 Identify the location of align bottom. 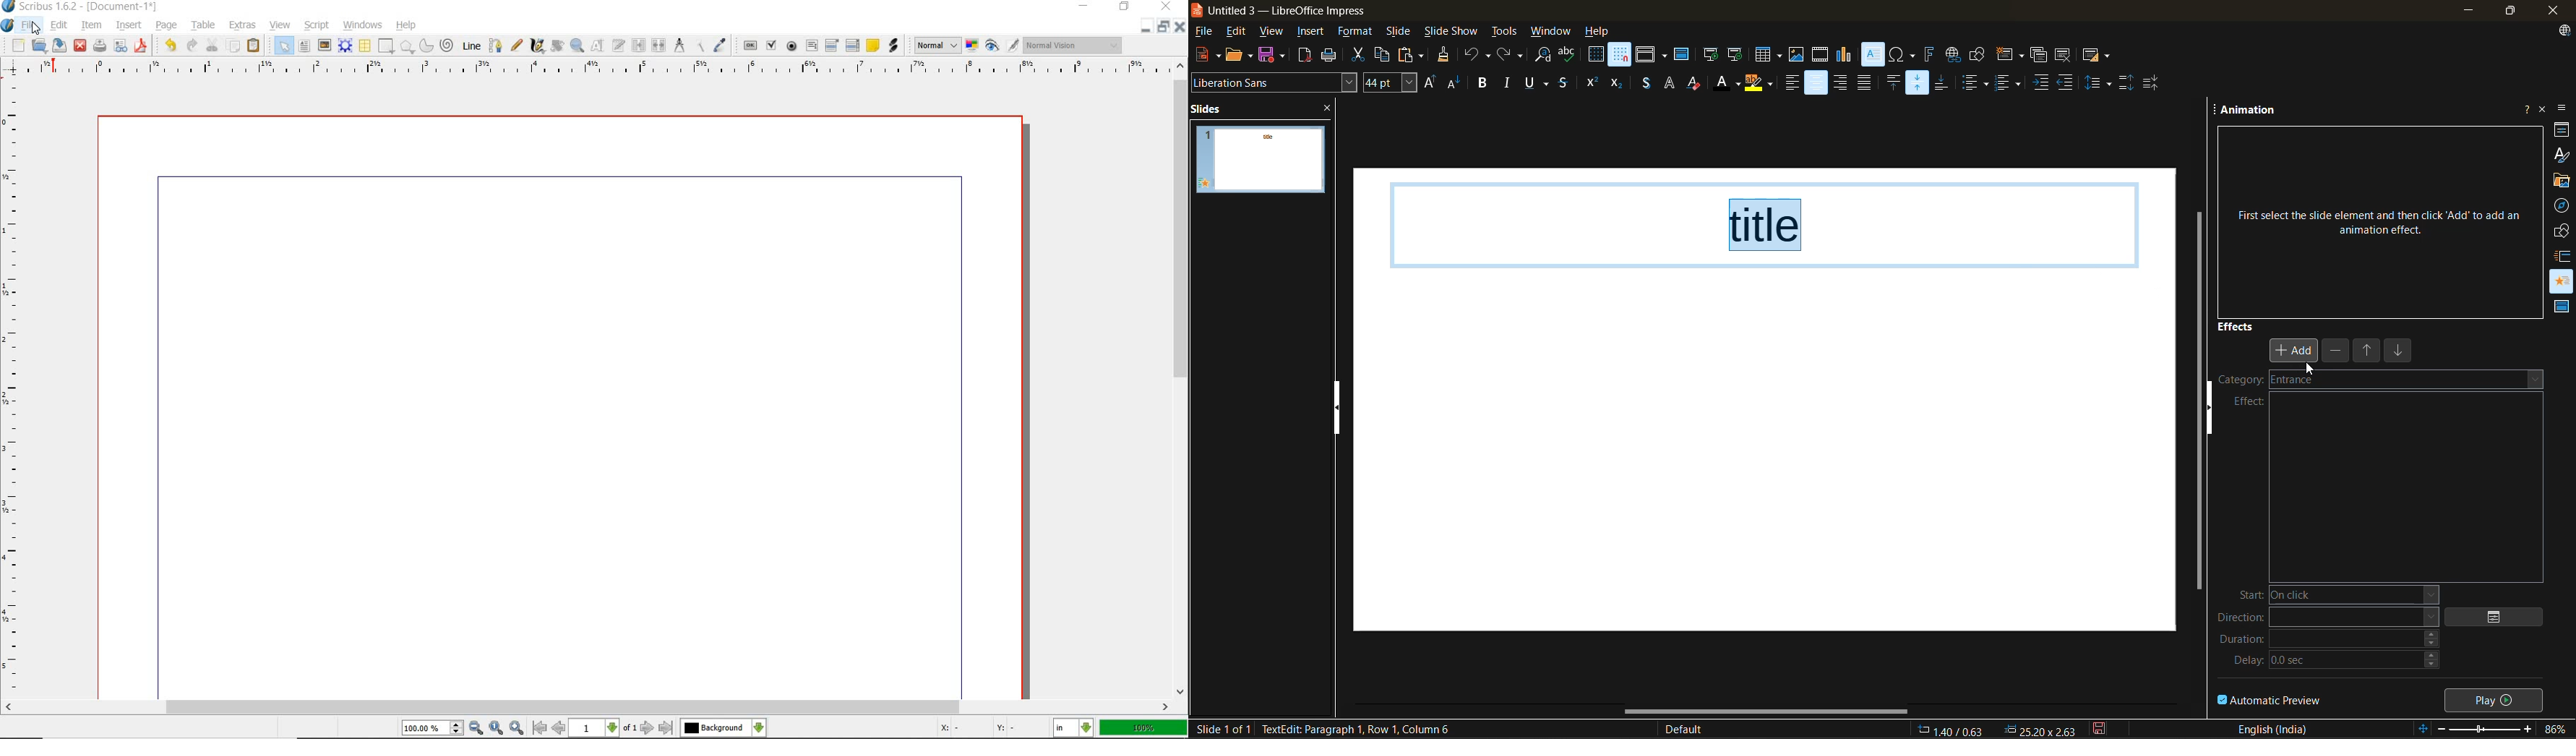
(1944, 82).